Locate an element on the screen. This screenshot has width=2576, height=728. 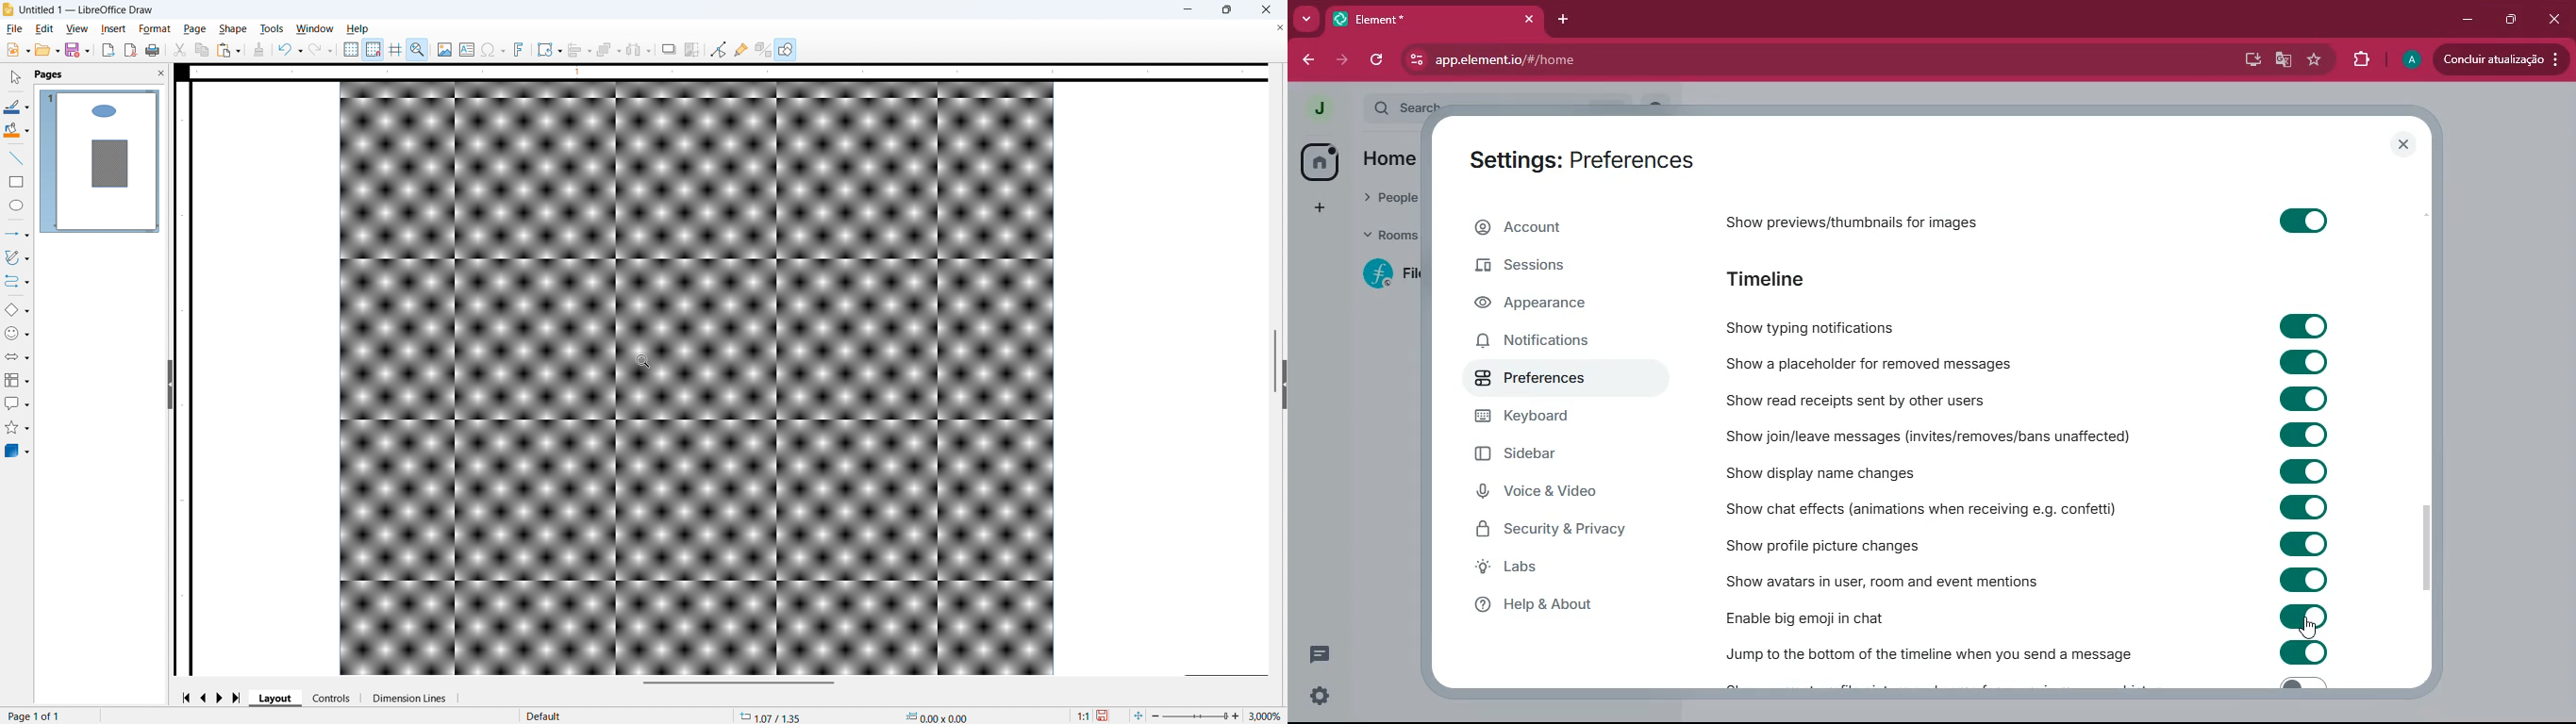
Help  is located at coordinates (358, 29).